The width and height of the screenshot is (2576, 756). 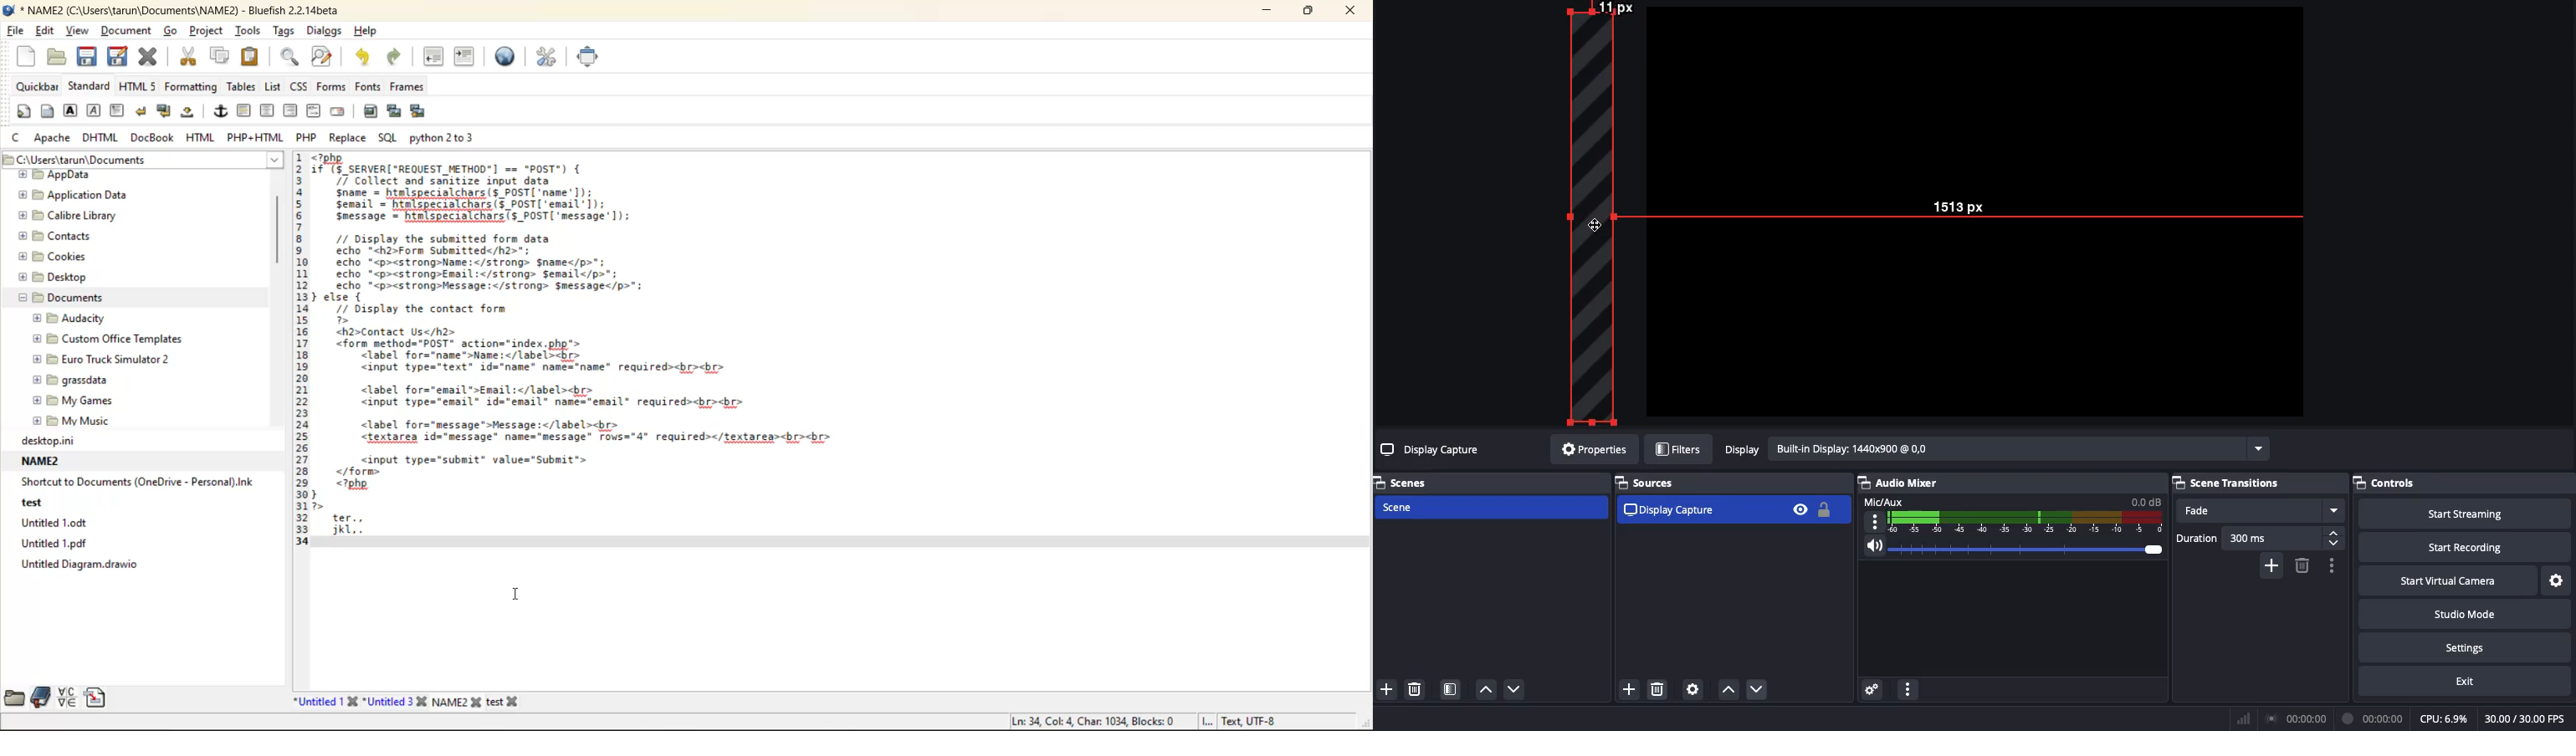 What do you see at coordinates (2009, 550) in the screenshot?
I see `Volume` at bounding box center [2009, 550].